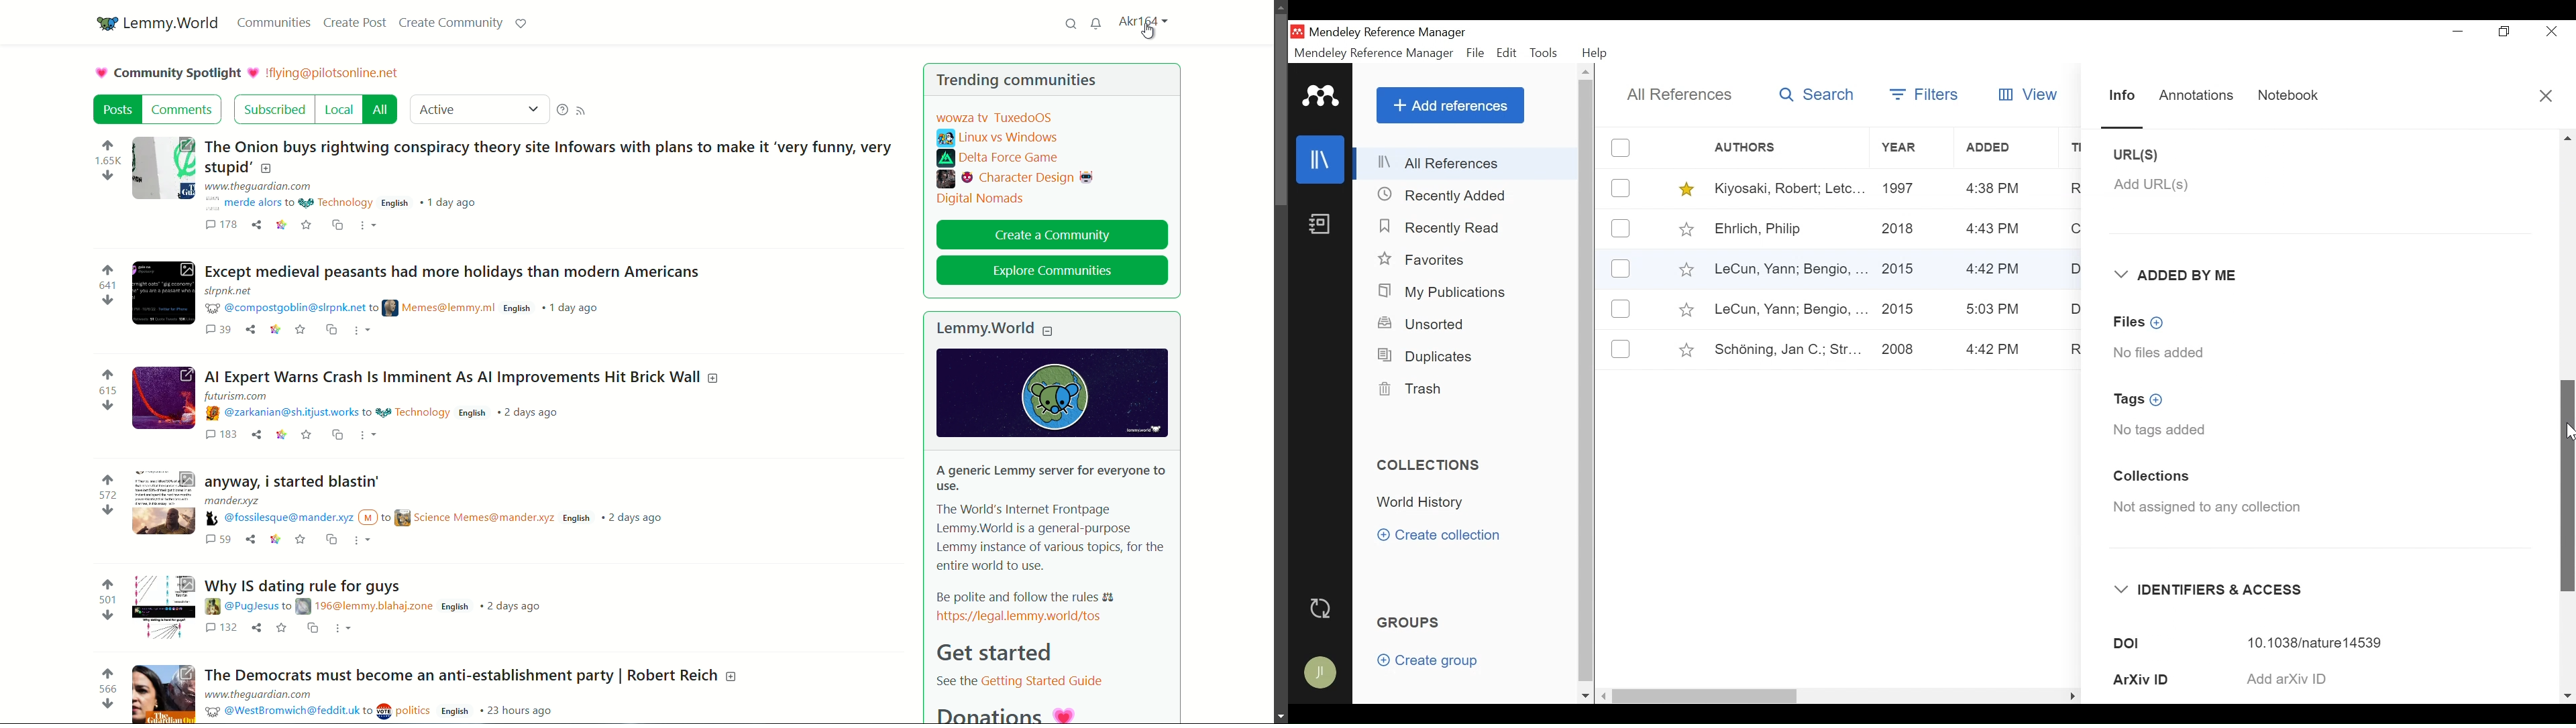 The image size is (2576, 728). Describe the element at coordinates (1017, 80) in the screenshot. I see `trending communities` at that location.